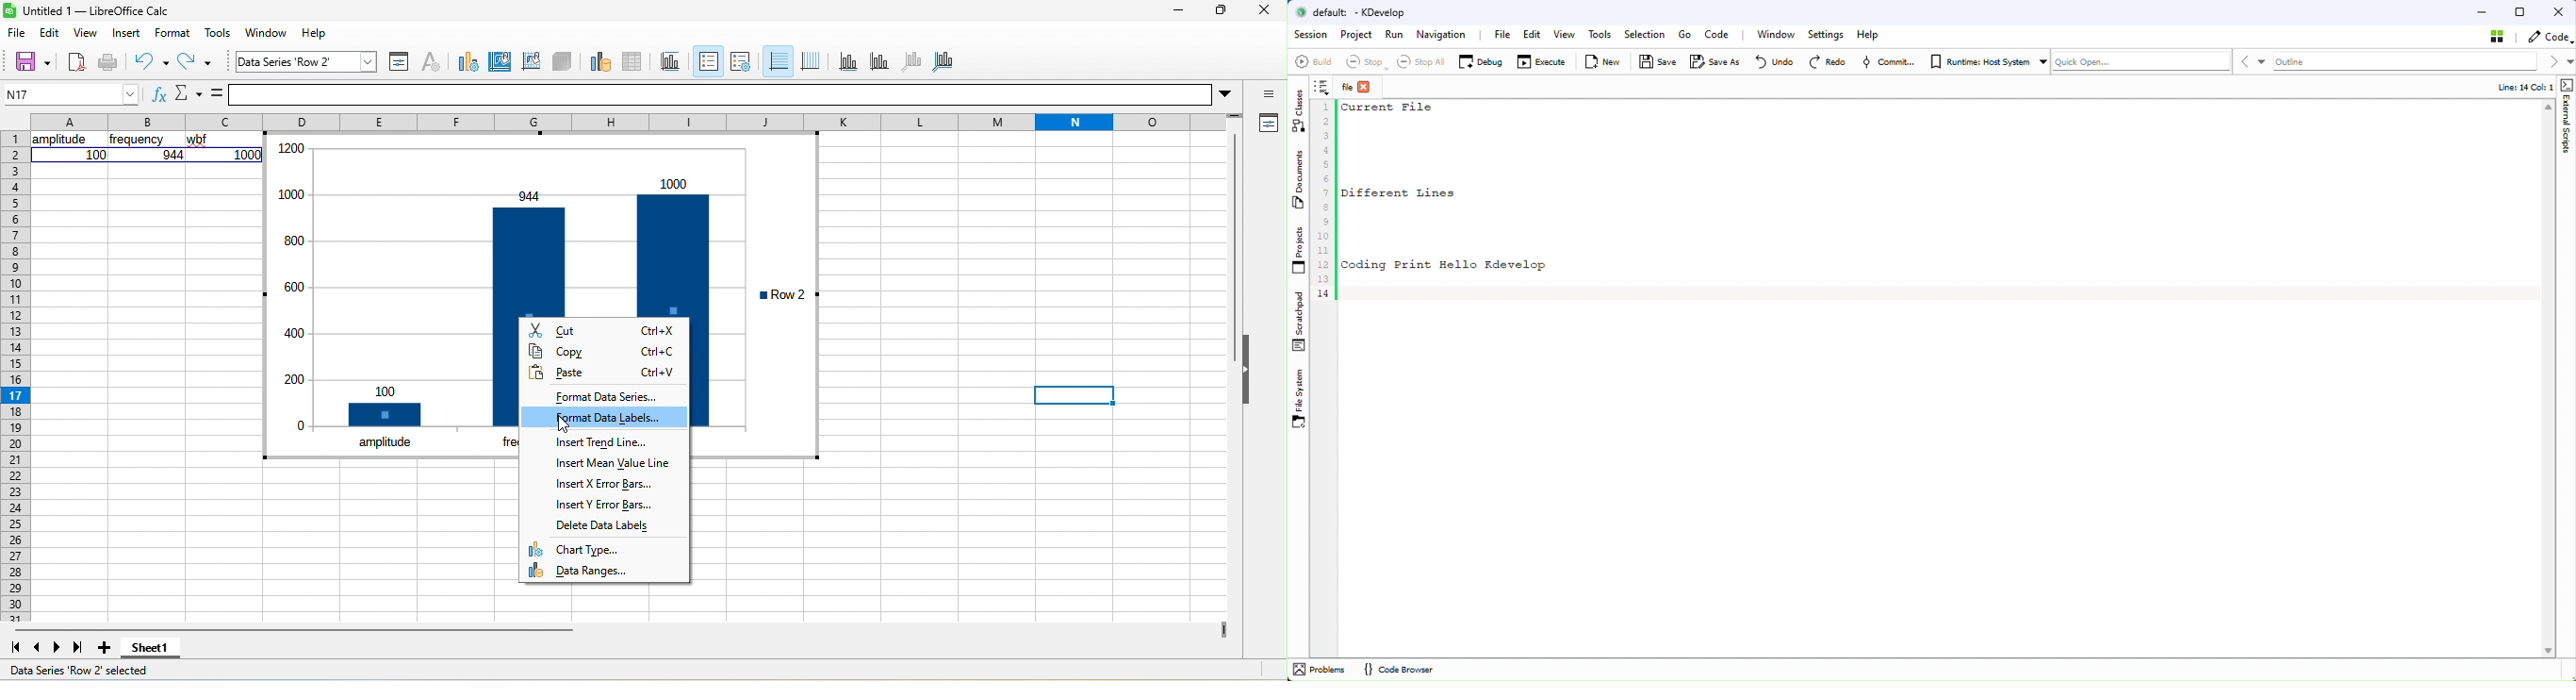  I want to click on 100, so click(96, 155).